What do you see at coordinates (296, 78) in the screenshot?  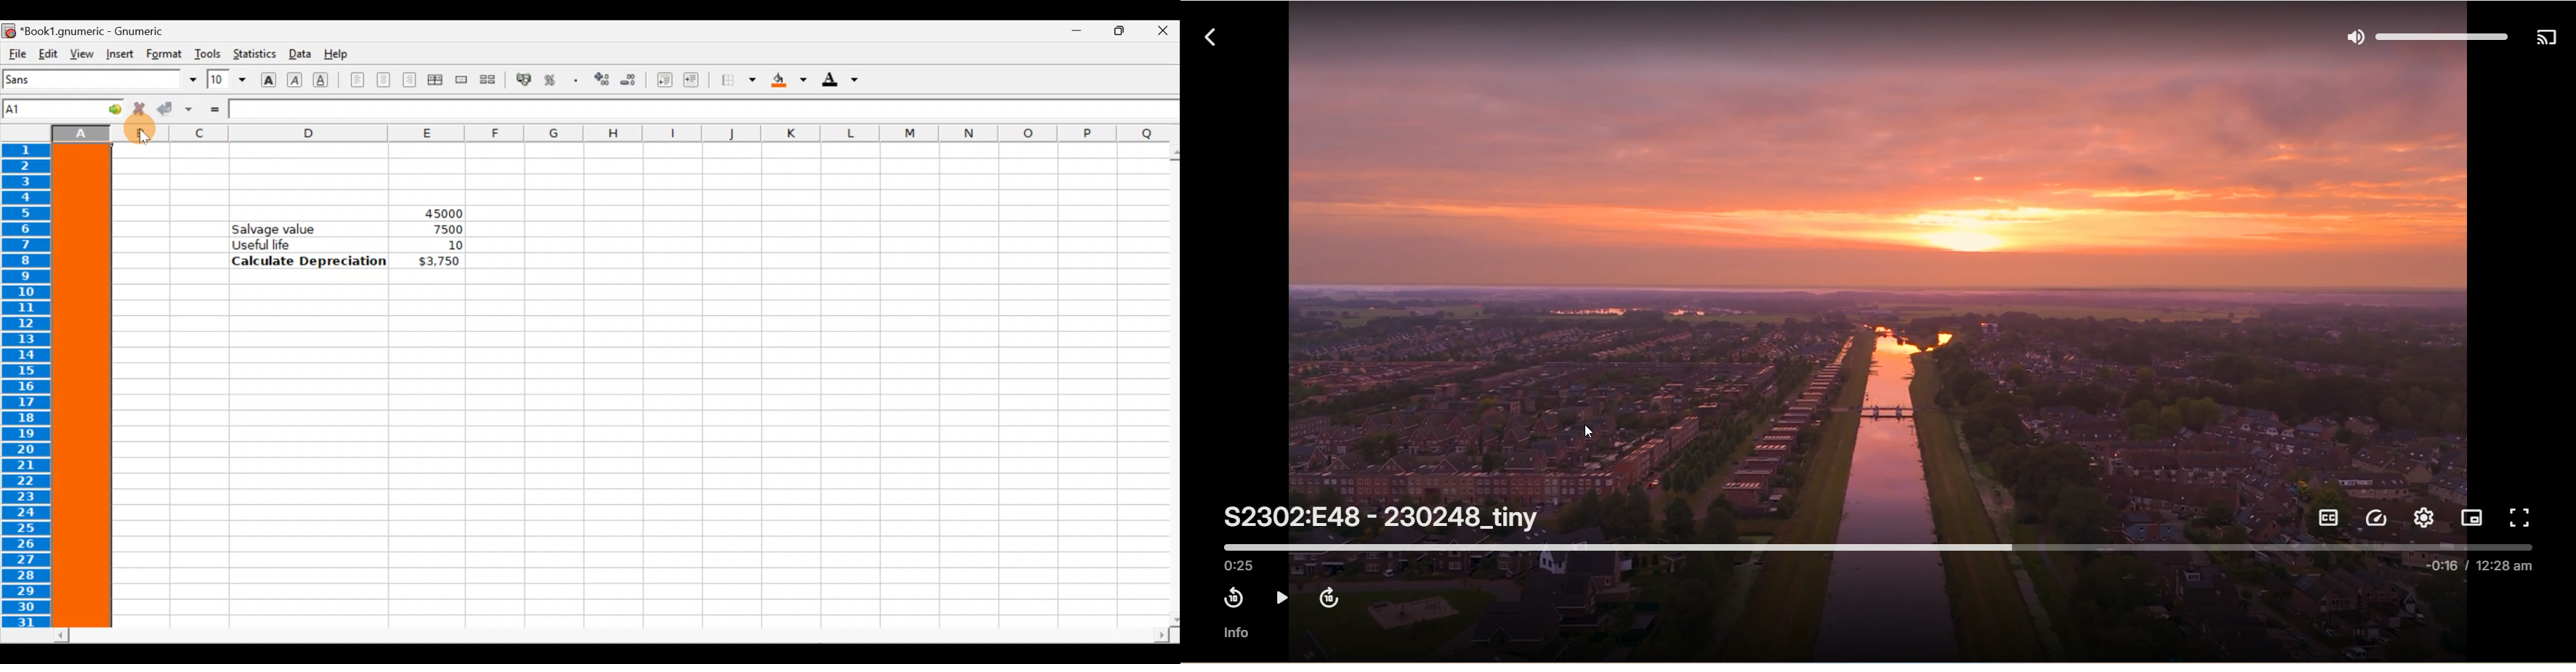 I see `Italic` at bounding box center [296, 78].